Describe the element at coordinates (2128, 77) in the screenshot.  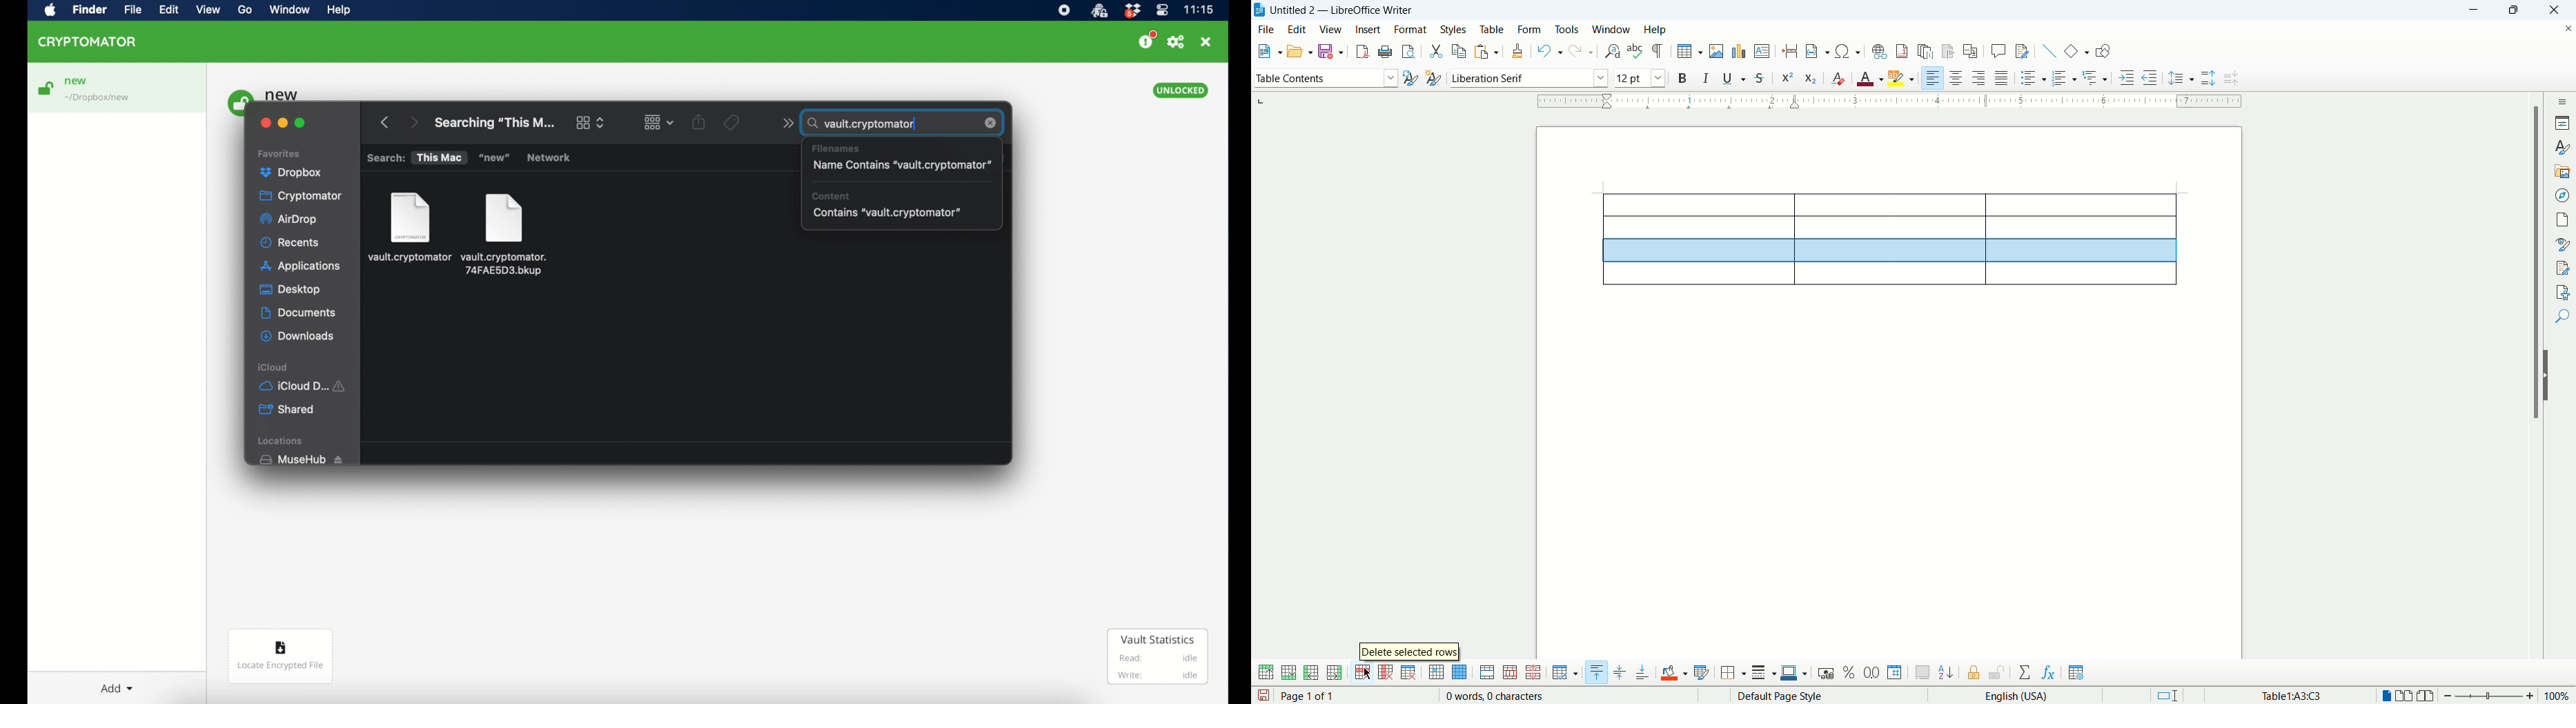
I see `increase indent` at that location.